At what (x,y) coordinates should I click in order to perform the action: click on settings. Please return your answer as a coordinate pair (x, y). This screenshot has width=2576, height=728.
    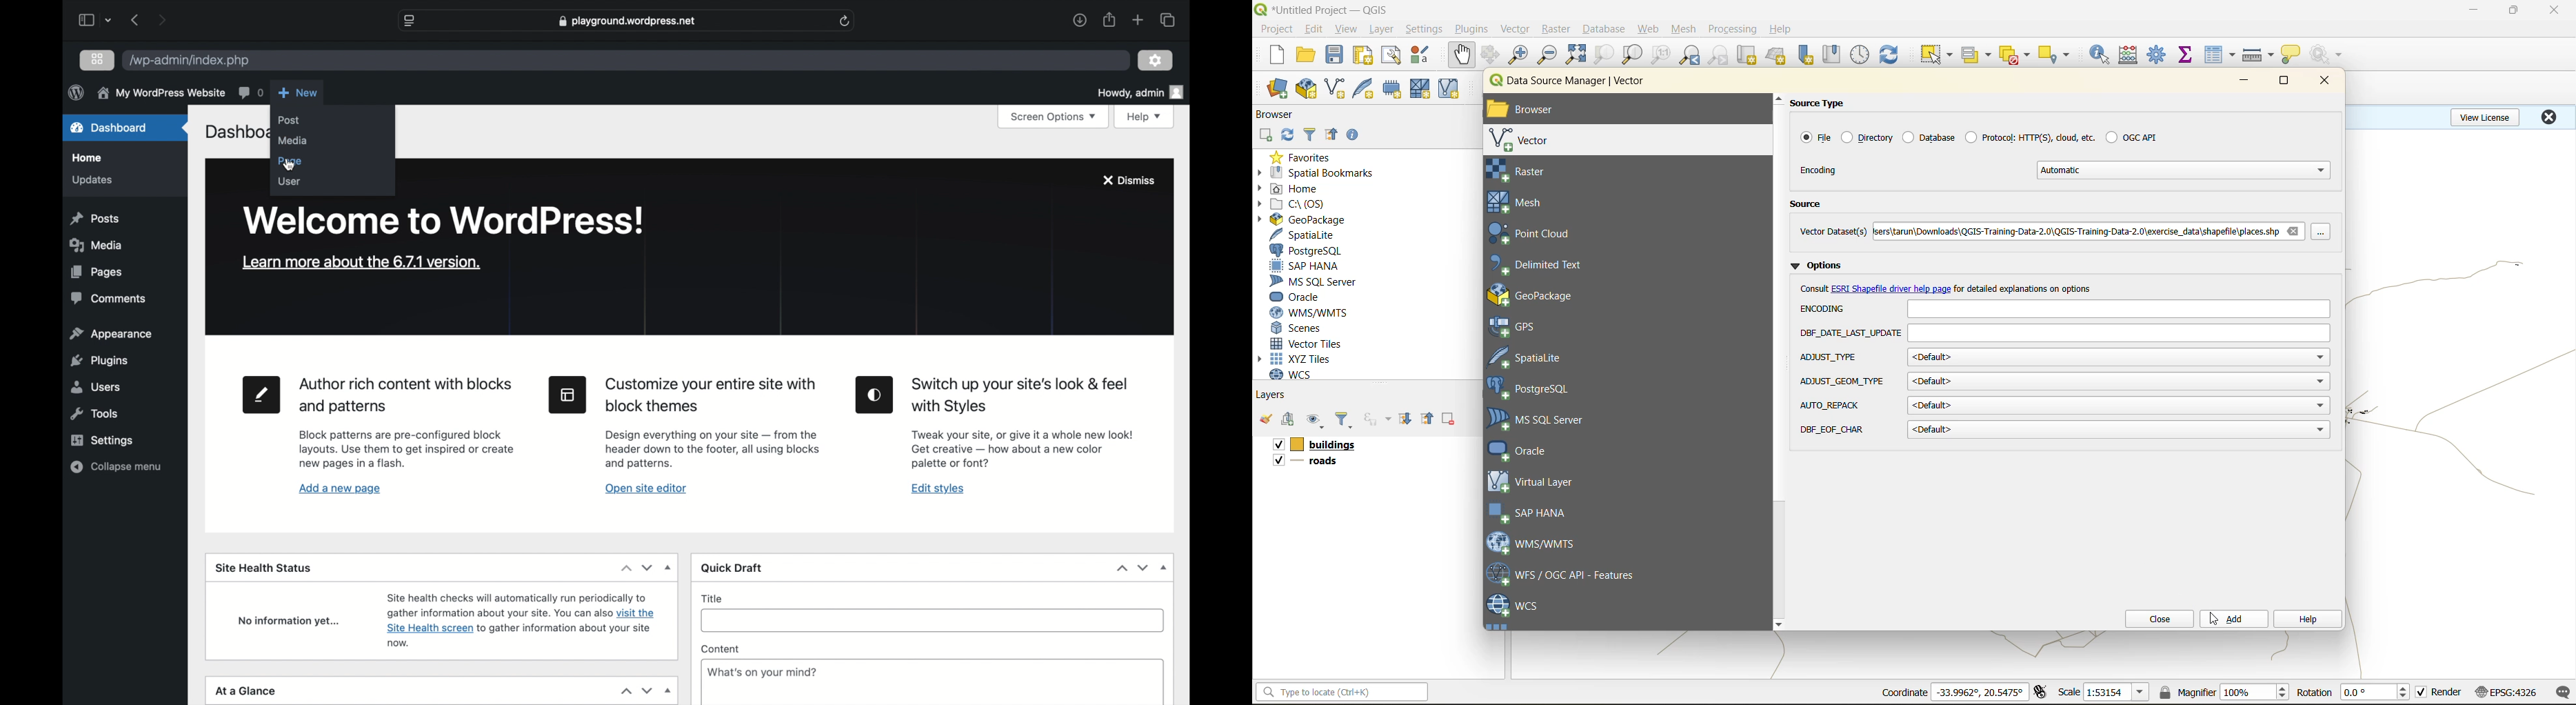
    Looking at the image, I should click on (102, 441).